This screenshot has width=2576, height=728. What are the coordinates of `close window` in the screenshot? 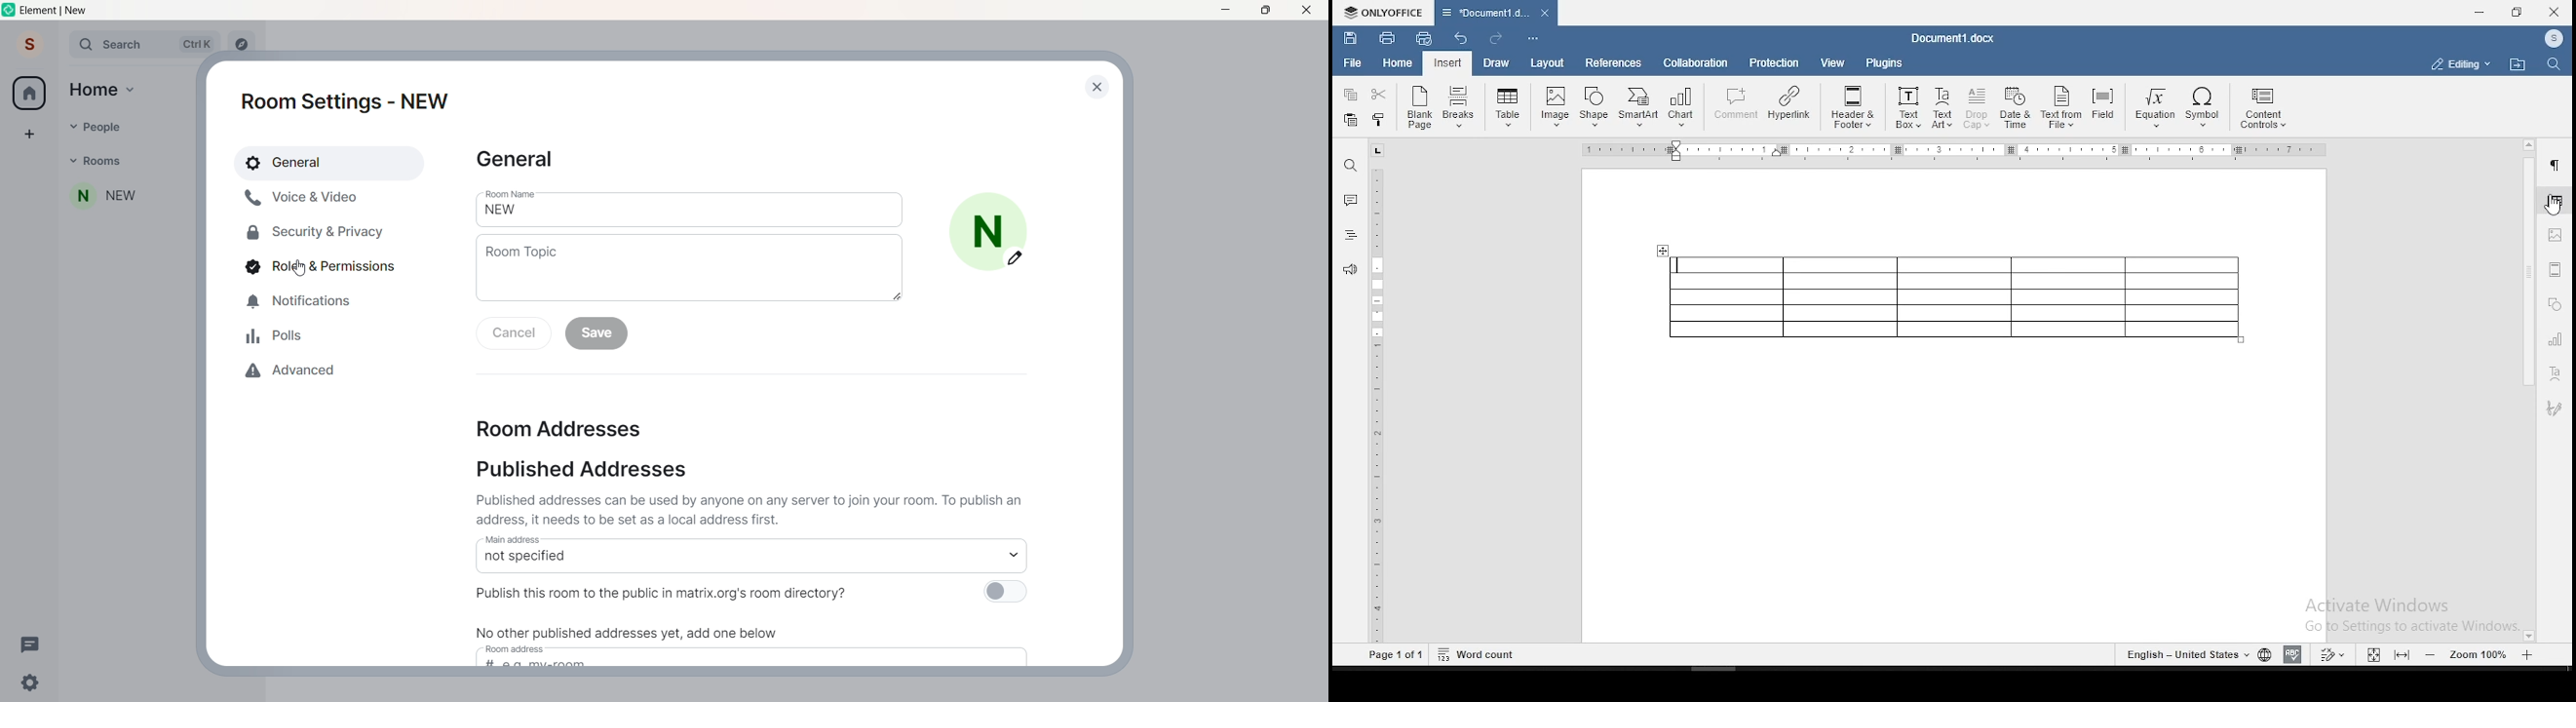 It's located at (2554, 13).